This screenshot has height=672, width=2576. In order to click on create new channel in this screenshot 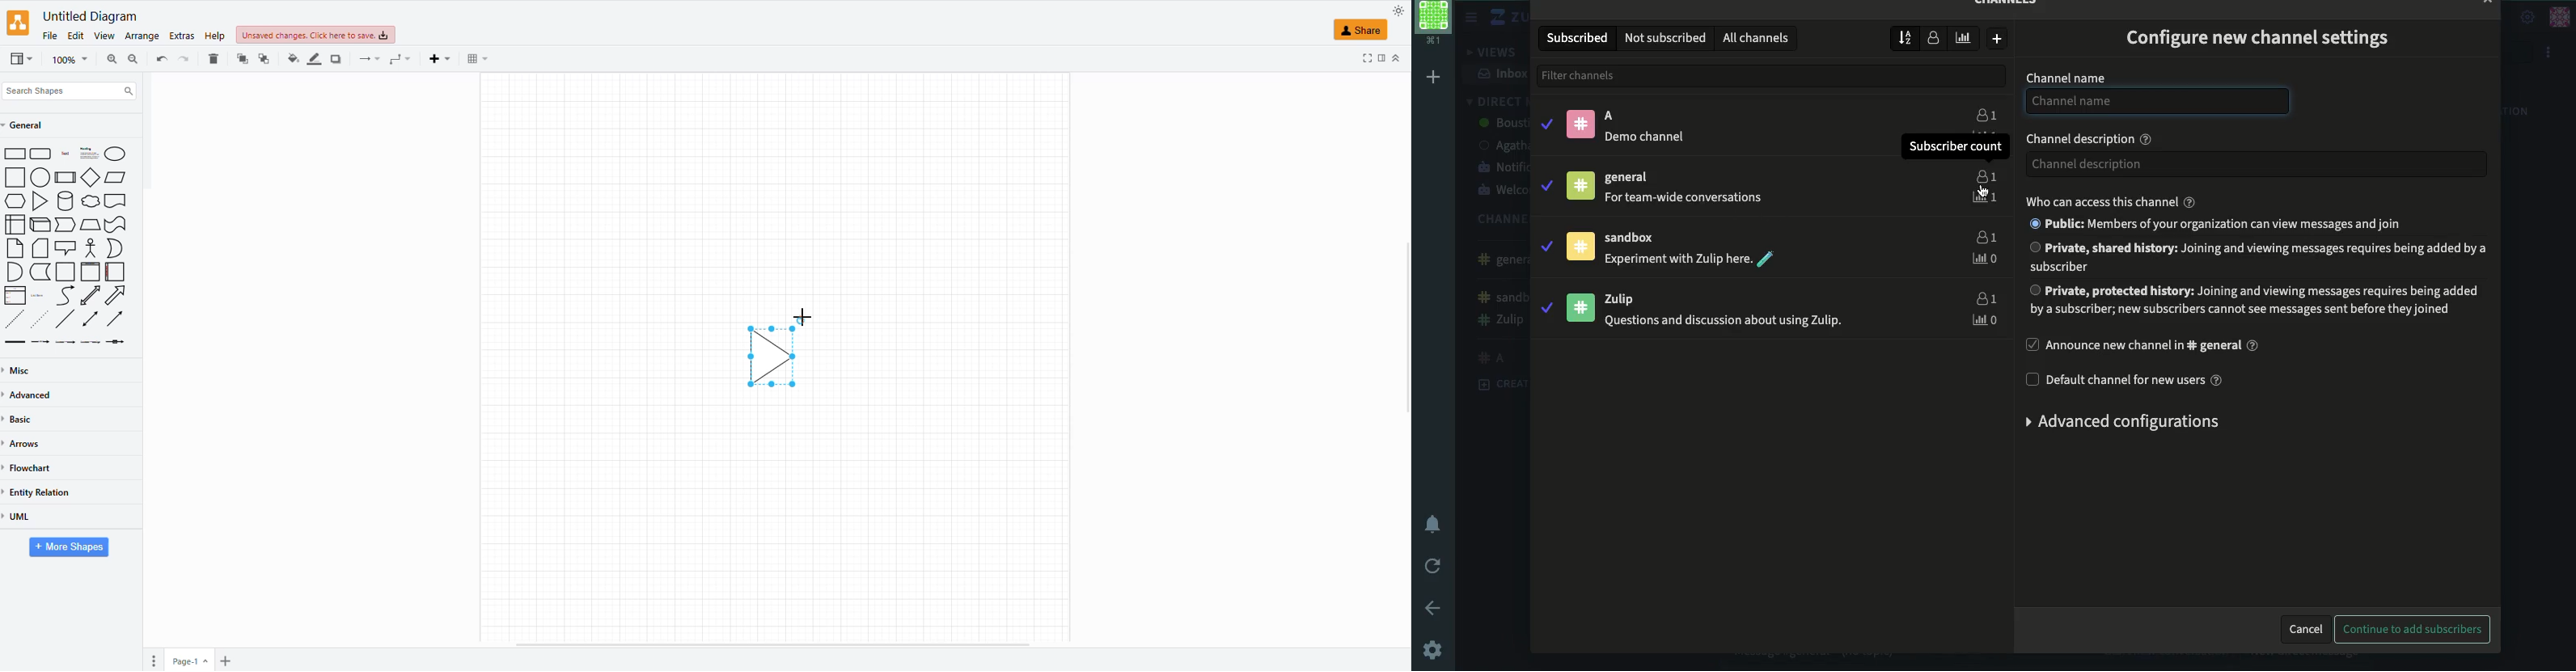, I will do `click(1999, 40)`.